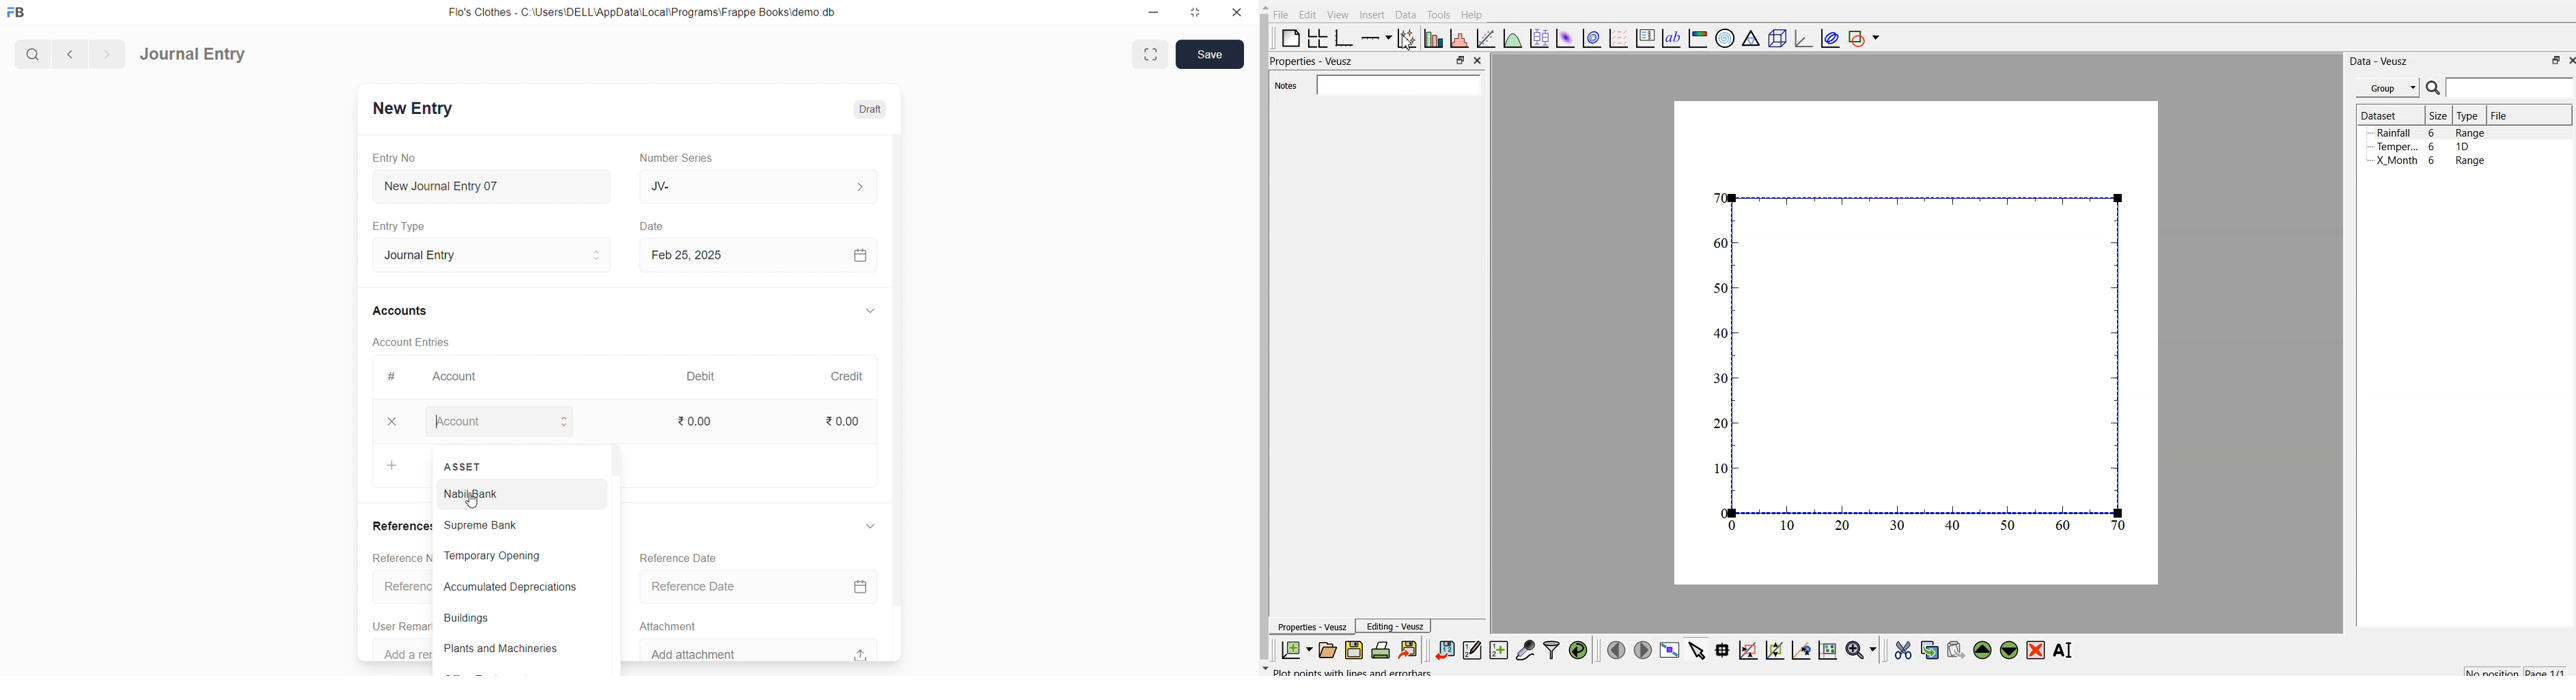  Describe the element at coordinates (1199, 13) in the screenshot. I see `resize` at that location.